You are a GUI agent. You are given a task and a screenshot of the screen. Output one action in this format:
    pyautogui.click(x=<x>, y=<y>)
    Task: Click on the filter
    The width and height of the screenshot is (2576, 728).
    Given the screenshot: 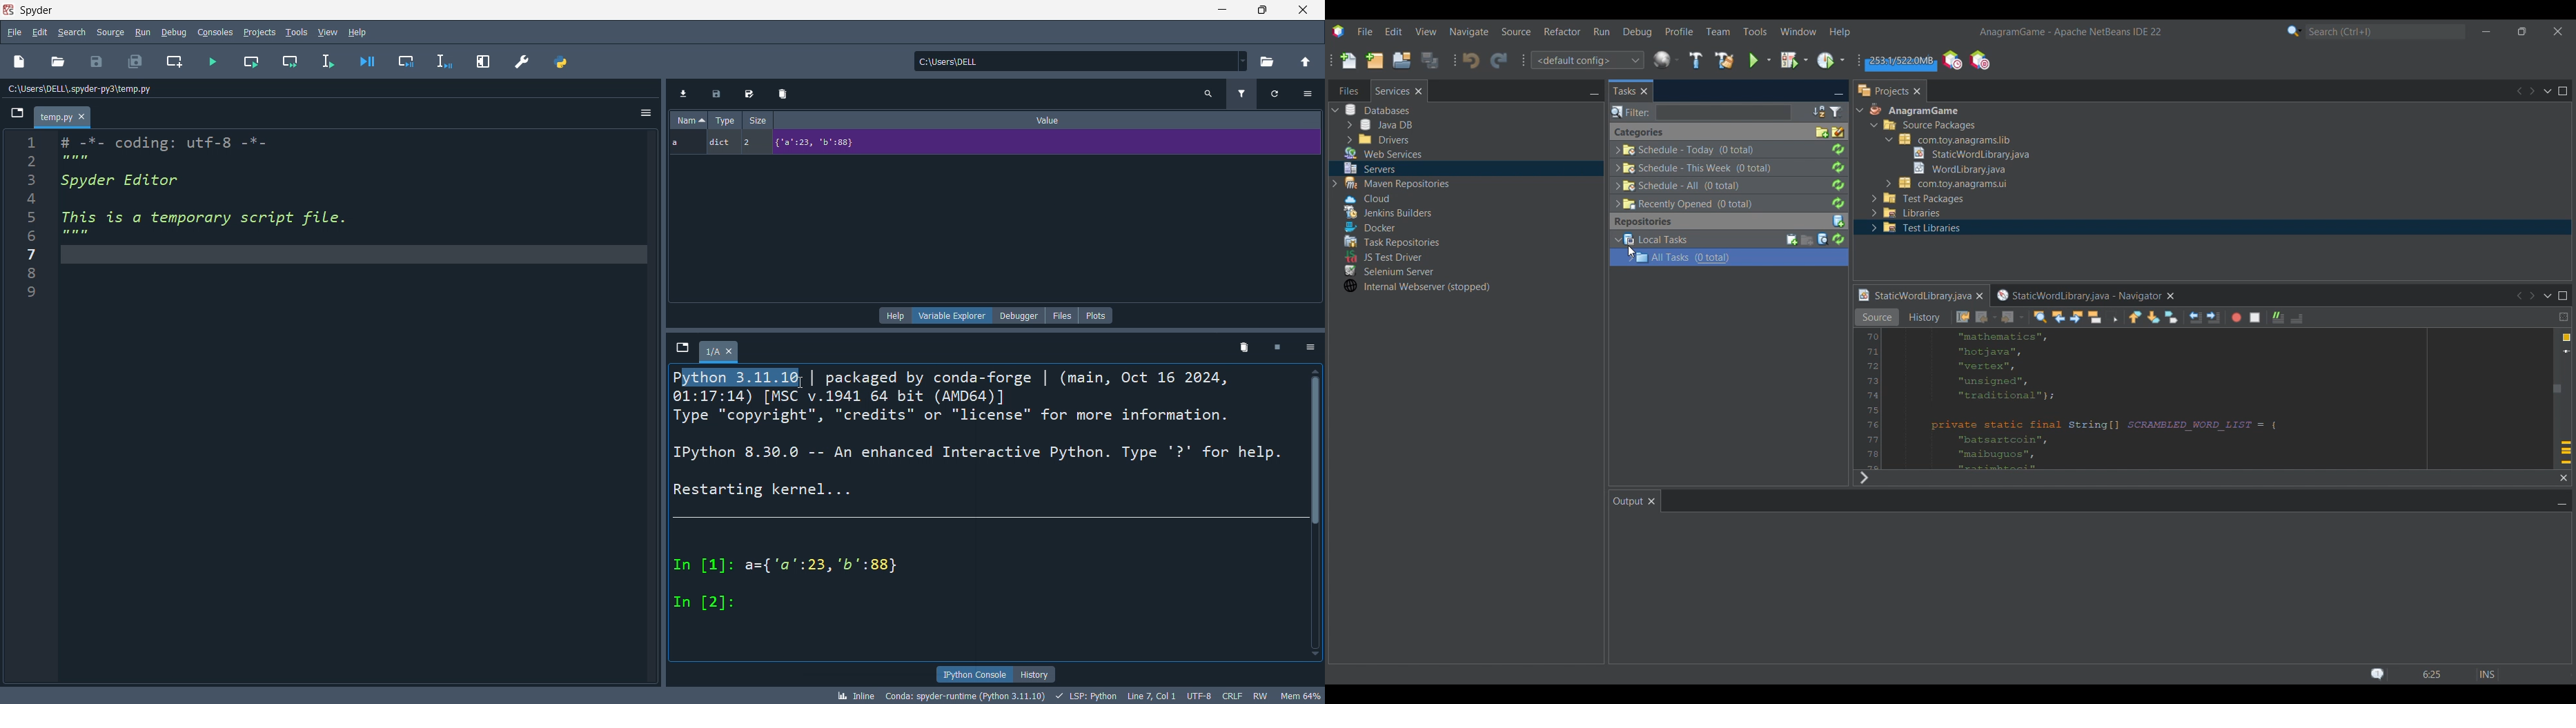 What is the action you would take?
    pyautogui.click(x=1244, y=92)
    